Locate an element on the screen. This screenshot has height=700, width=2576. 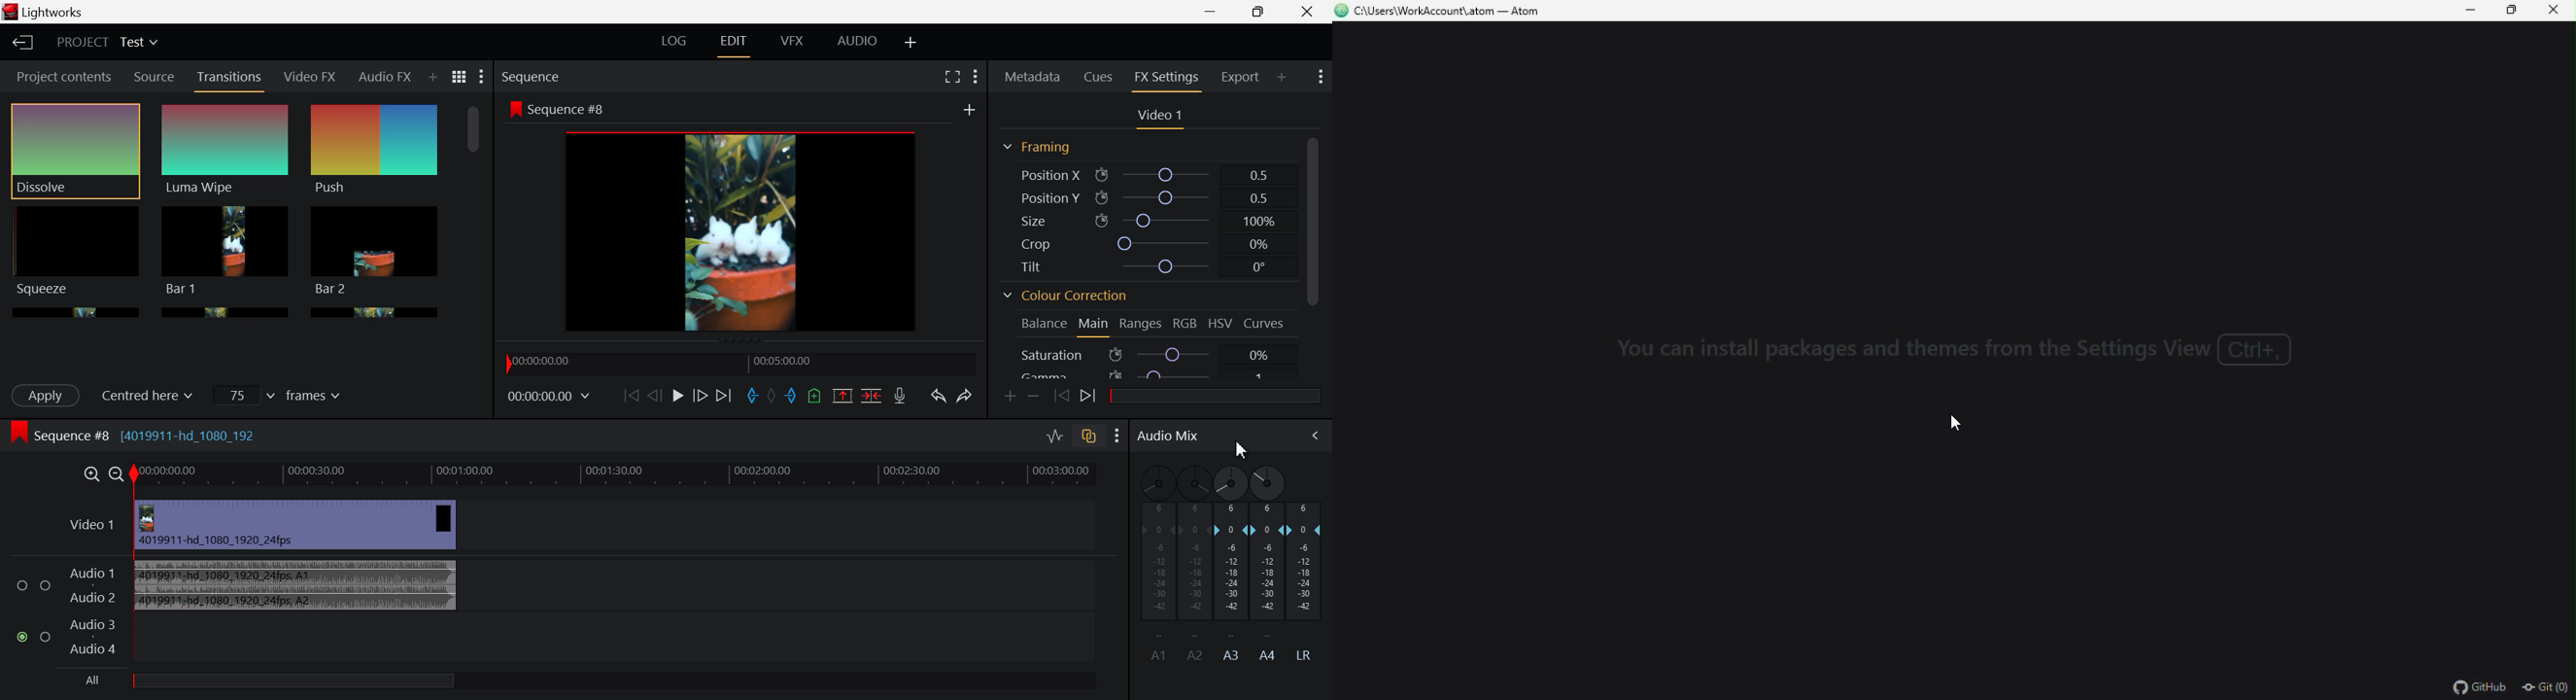
Position Y is located at coordinates (1147, 195).